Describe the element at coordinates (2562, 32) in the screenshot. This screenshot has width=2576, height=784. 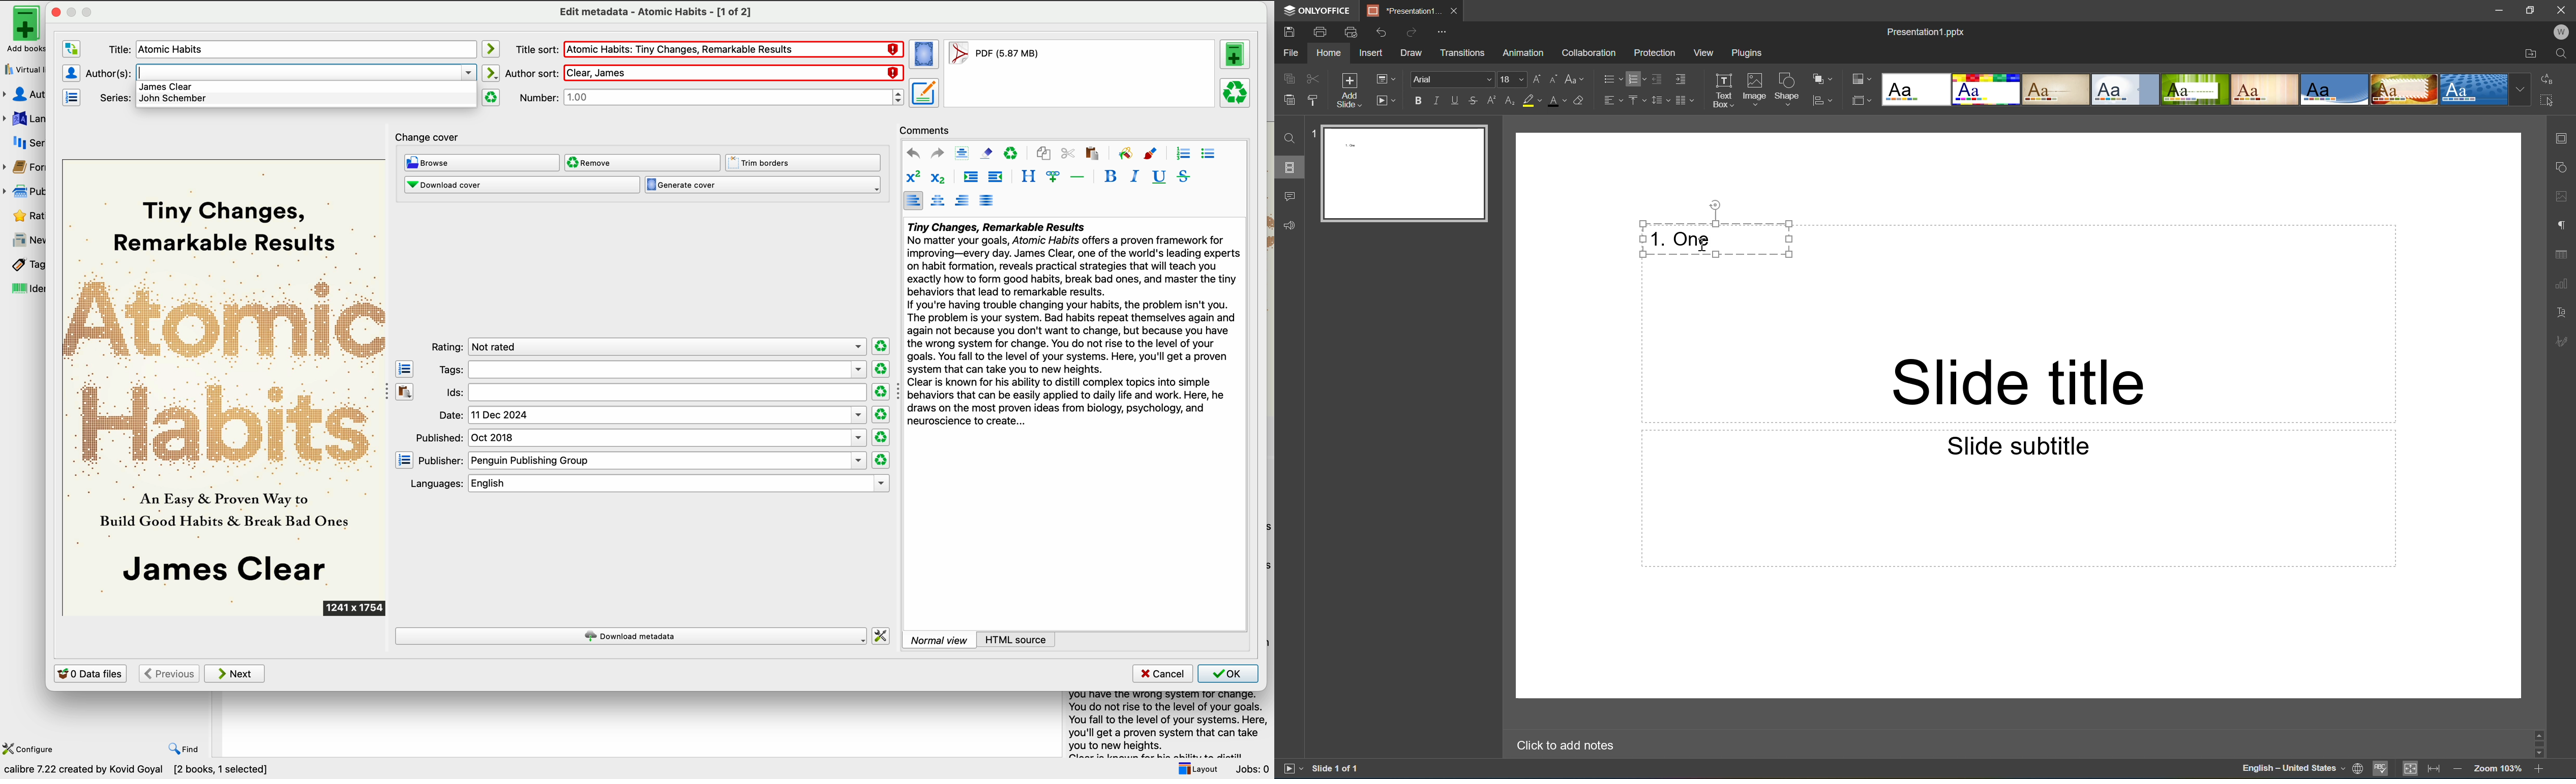
I see `Welcome` at that location.